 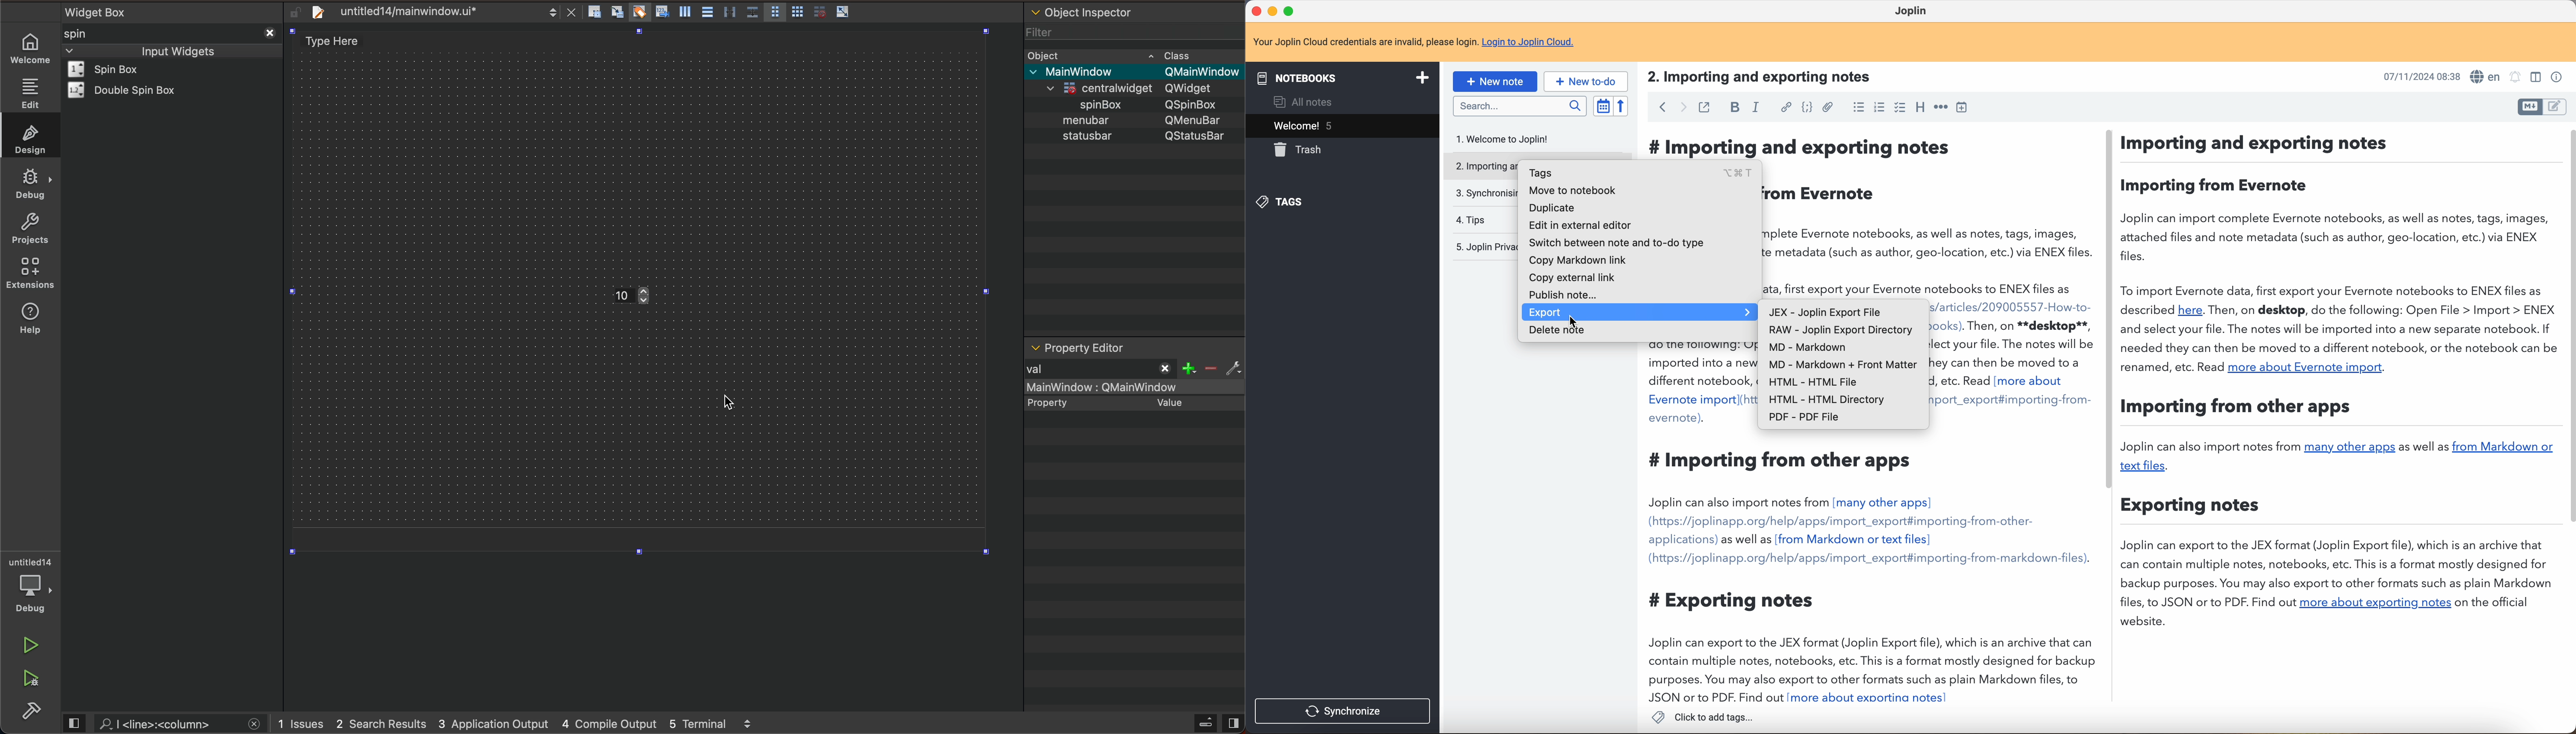 What do you see at coordinates (1806, 108) in the screenshot?
I see `code` at bounding box center [1806, 108].